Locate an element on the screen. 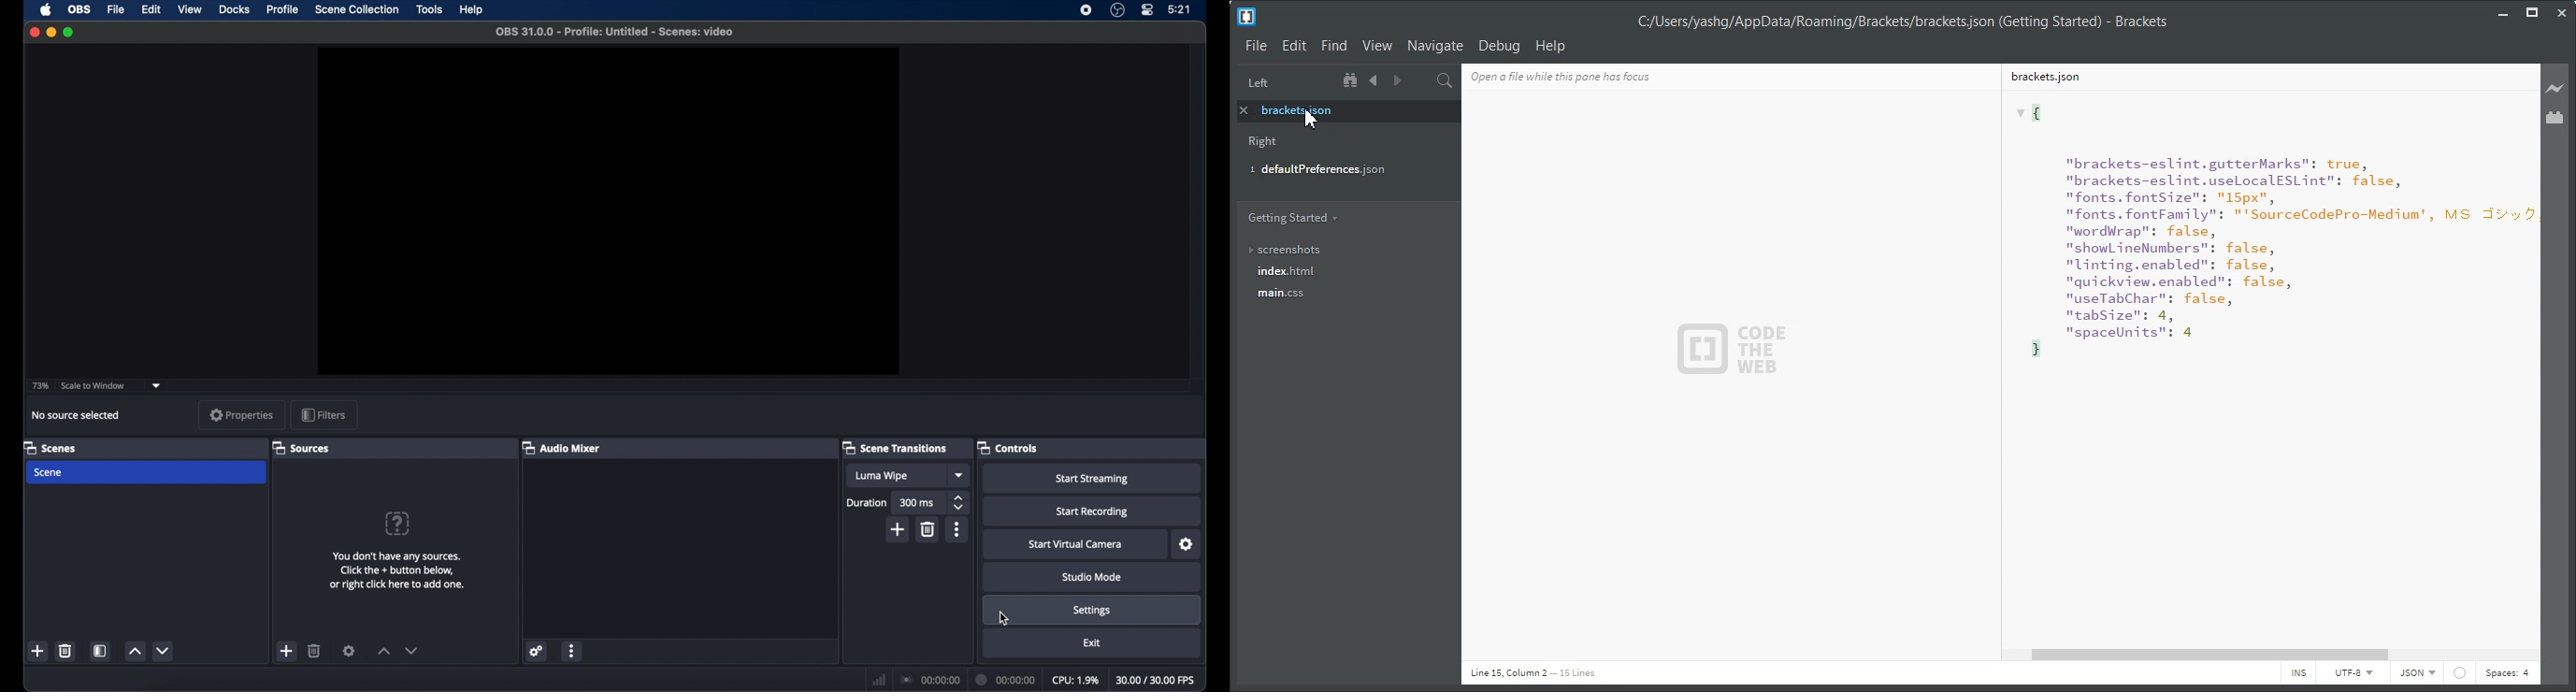 The width and height of the screenshot is (2576, 700). tools is located at coordinates (431, 9).